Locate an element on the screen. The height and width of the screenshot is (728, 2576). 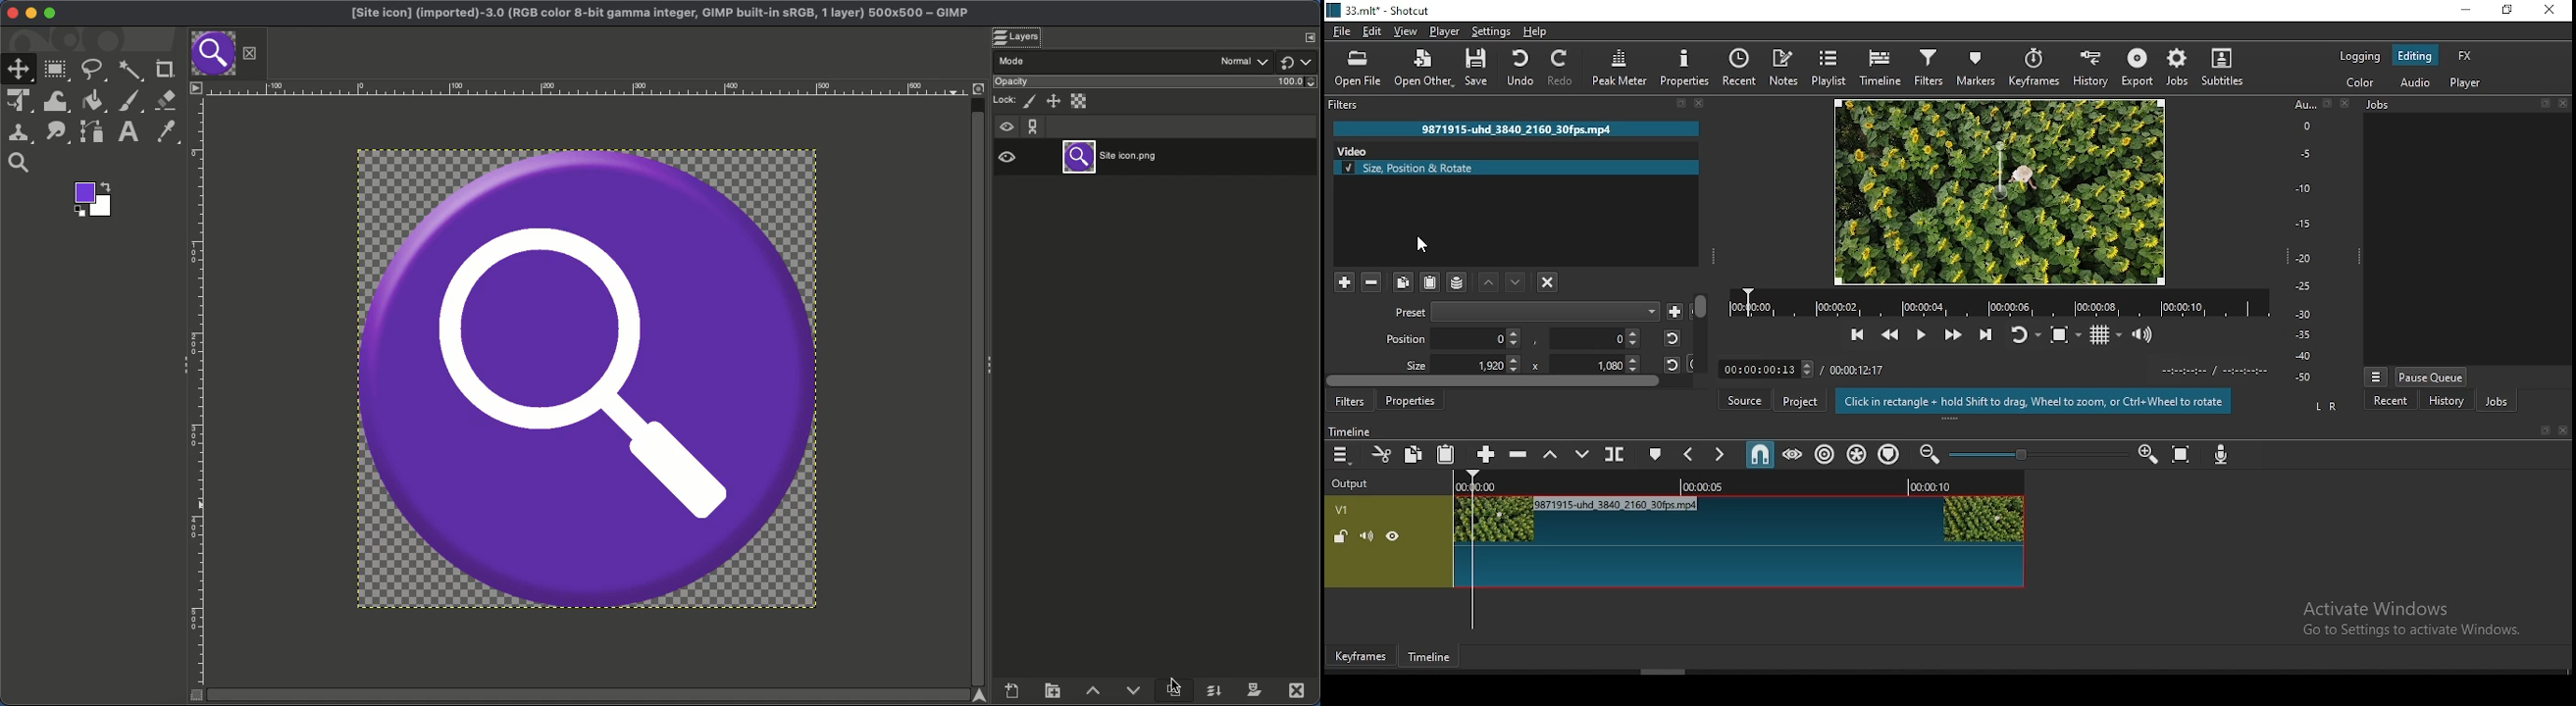
play quickly backward is located at coordinates (1892, 336).